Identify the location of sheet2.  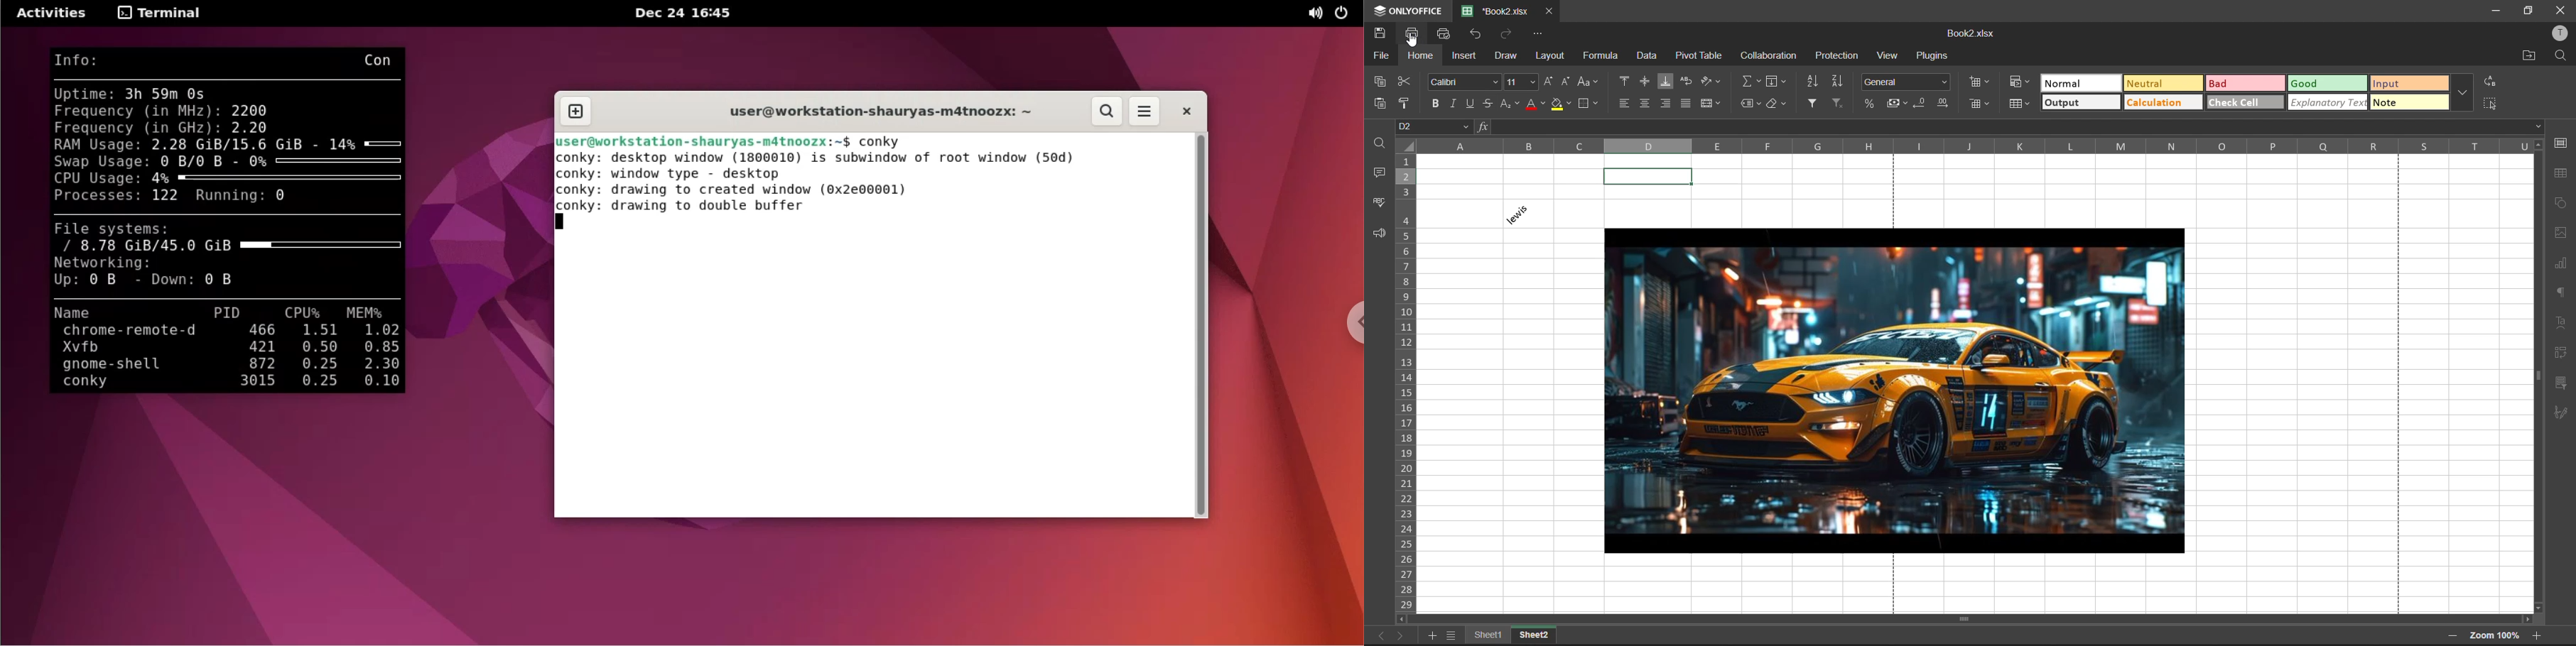
(1534, 635).